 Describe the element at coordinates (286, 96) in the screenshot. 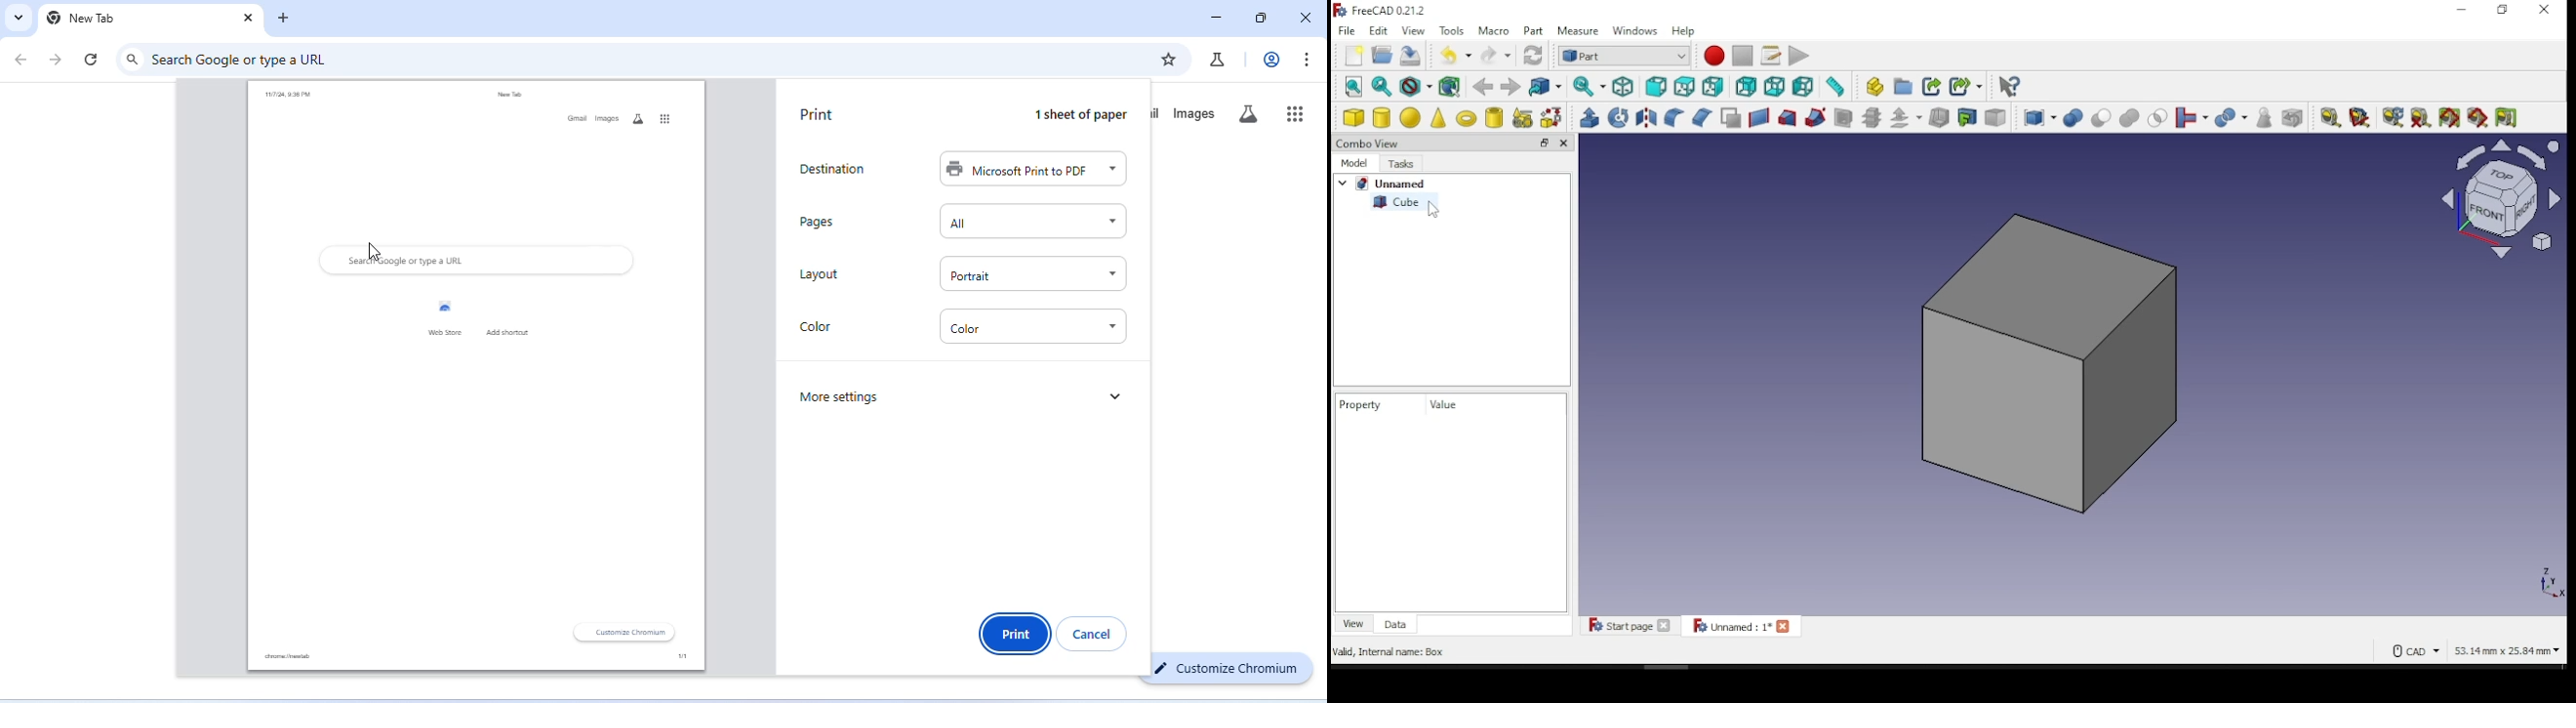

I see `11/7/24, 9:38pm` at that location.